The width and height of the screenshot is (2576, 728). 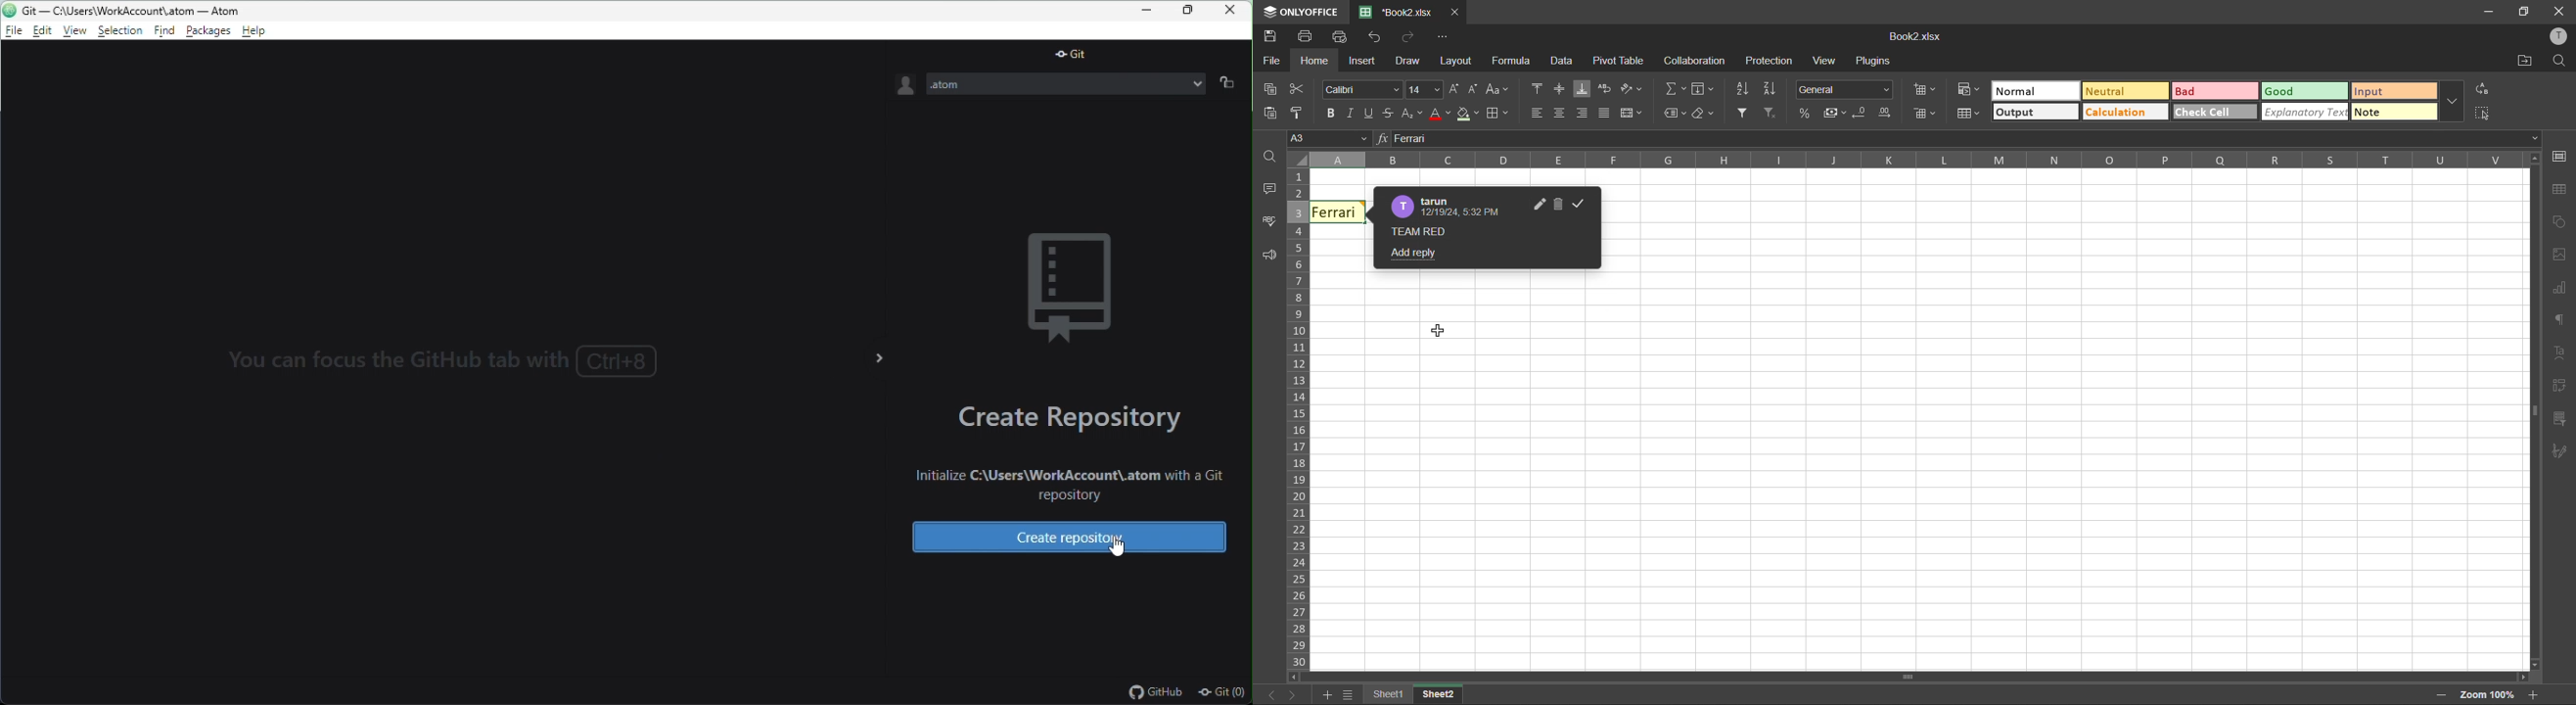 What do you see at coordinates (2559, 450) in the screenshot?
I see `signature` at bounding box center [2559, 450].